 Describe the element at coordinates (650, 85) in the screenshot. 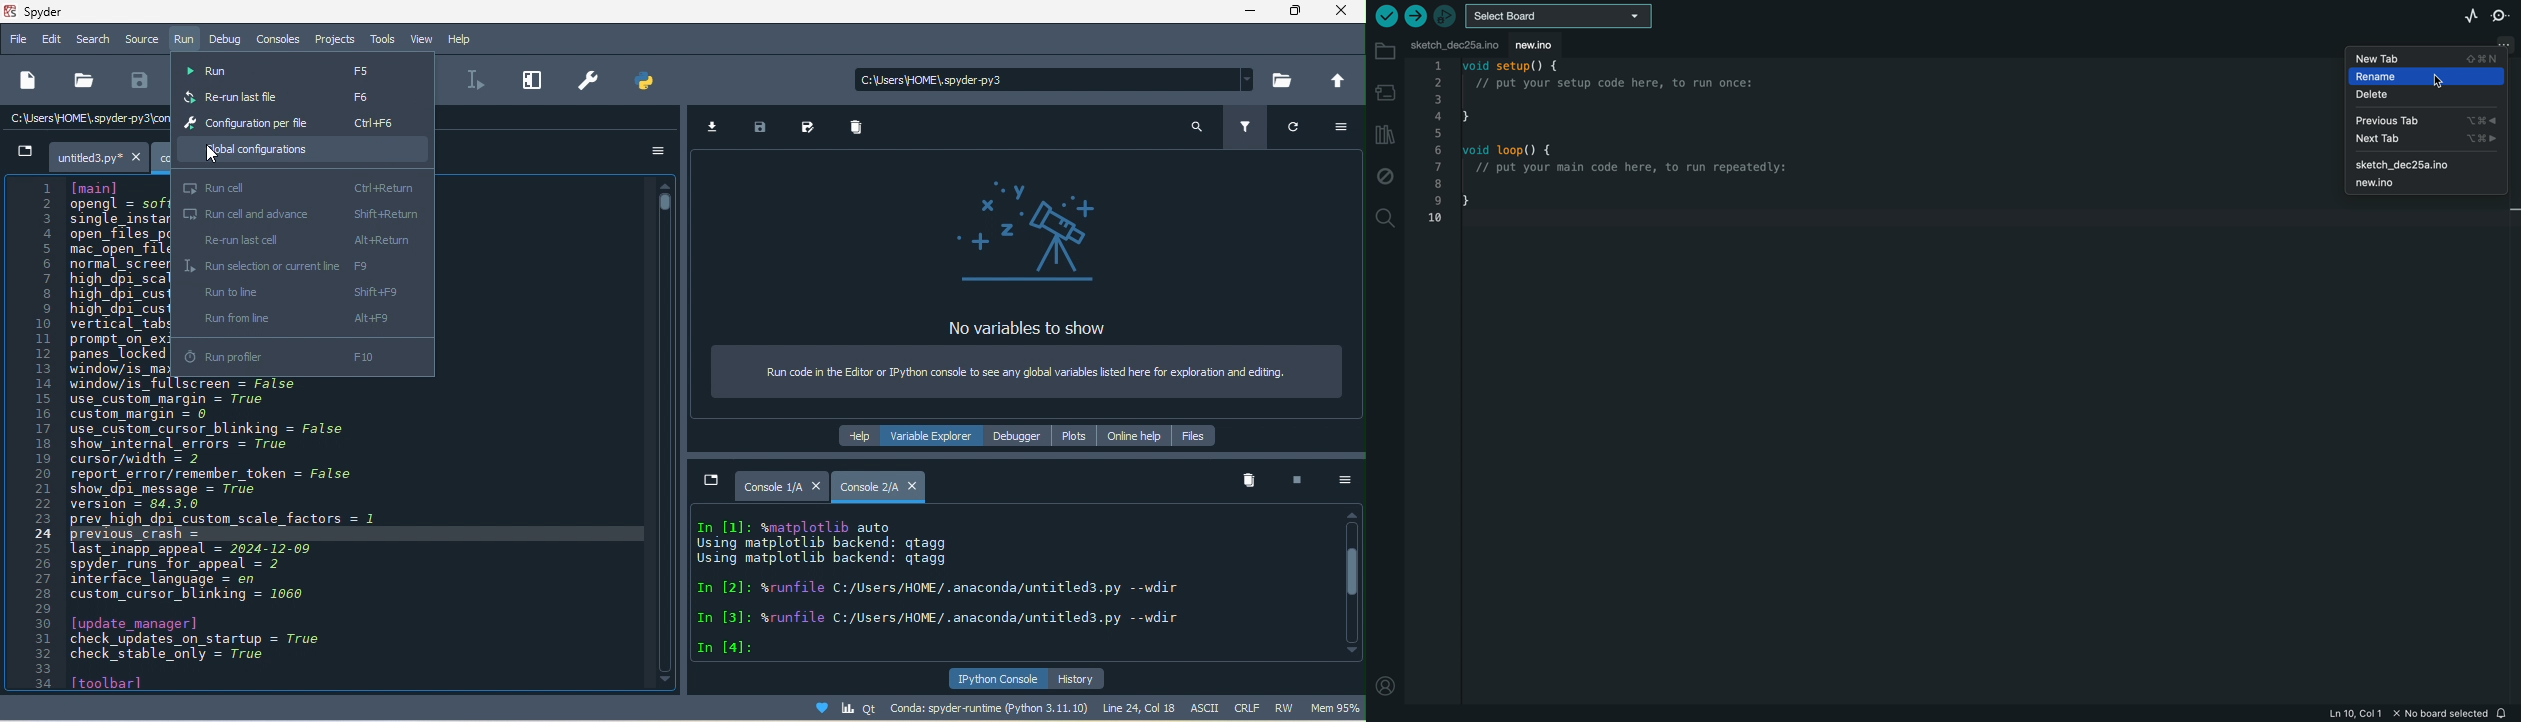

I see `pythonpath manager` at that location.